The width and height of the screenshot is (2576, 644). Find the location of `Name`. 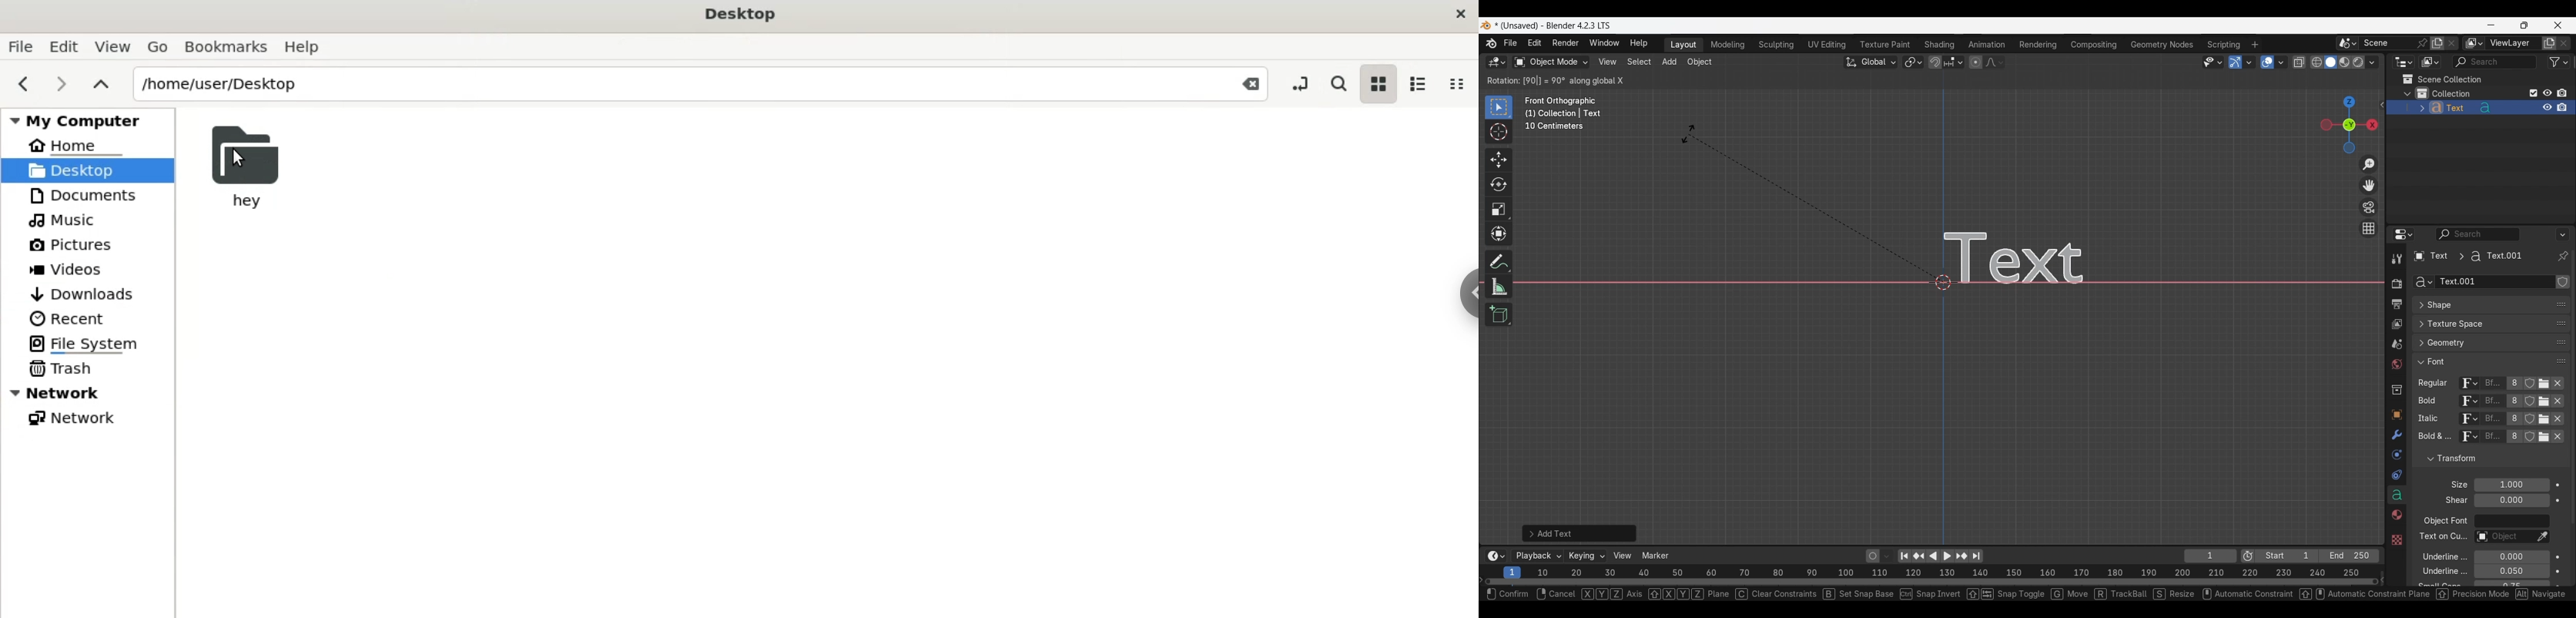

Name is located at coordinates (2495, 282).